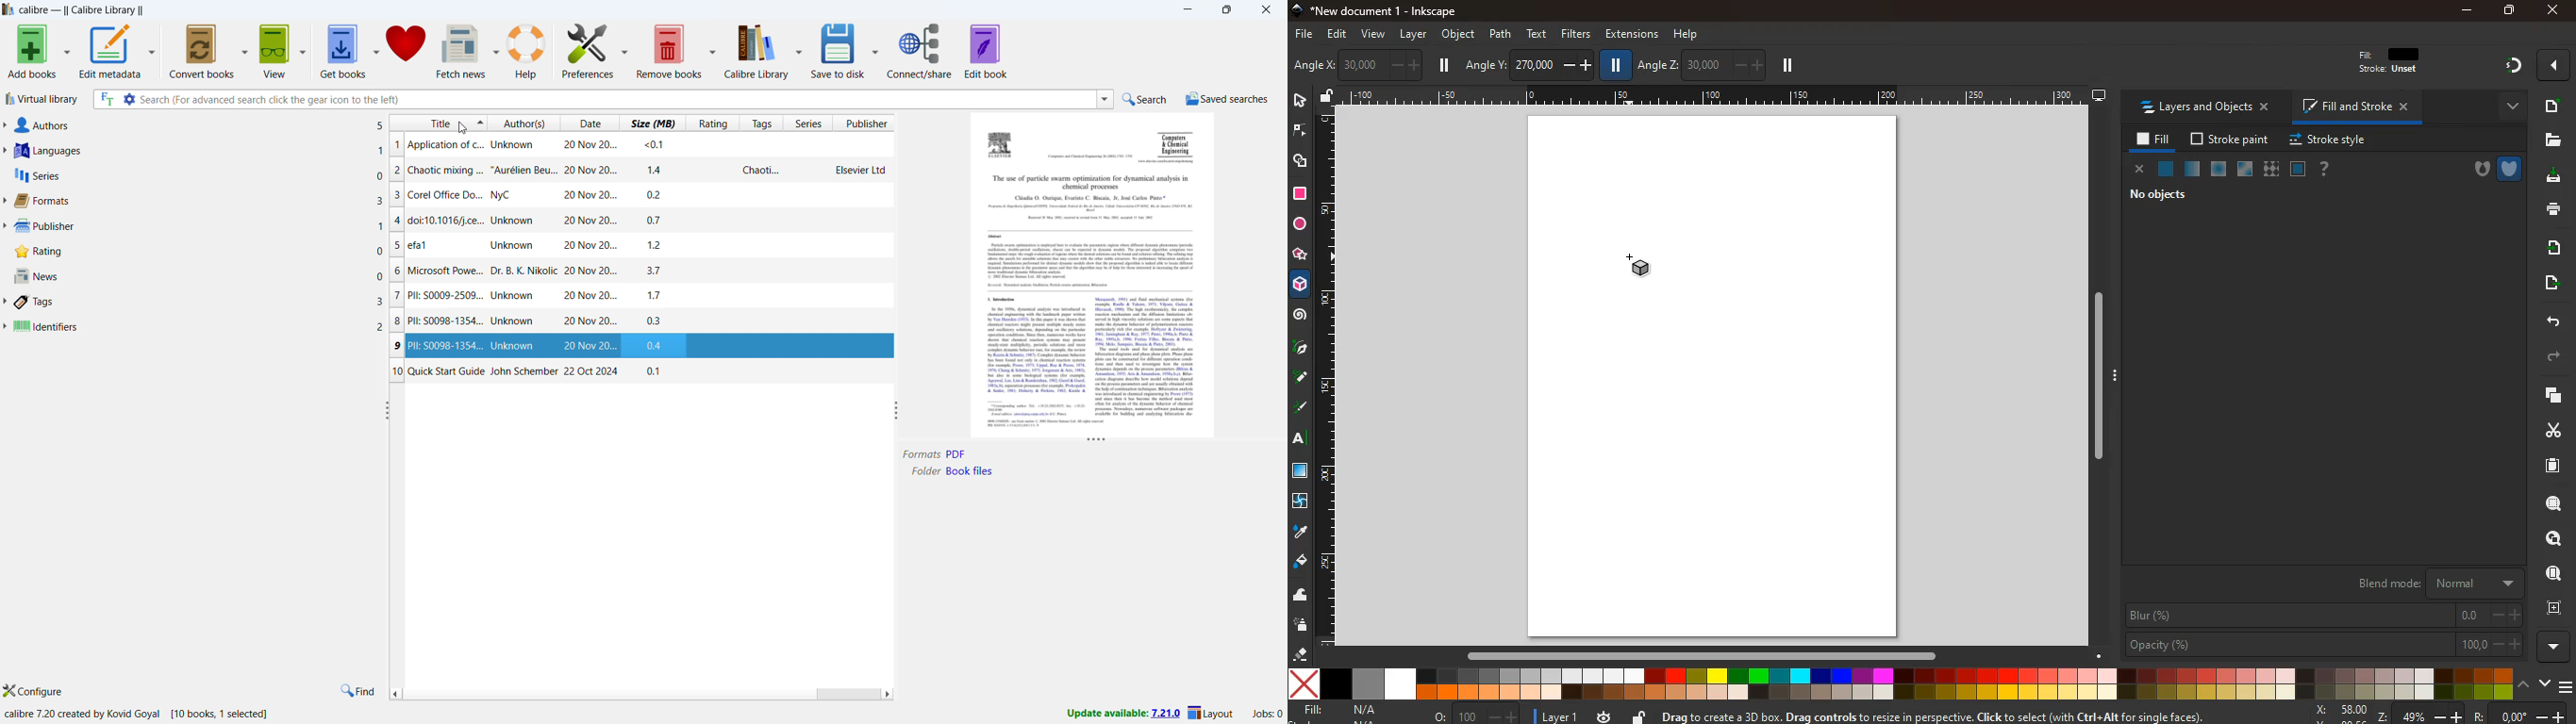  What do you see at coordinates (797, 49) in the screenshot?
I see `calibre diary options ` at bounding box center [797, 49].